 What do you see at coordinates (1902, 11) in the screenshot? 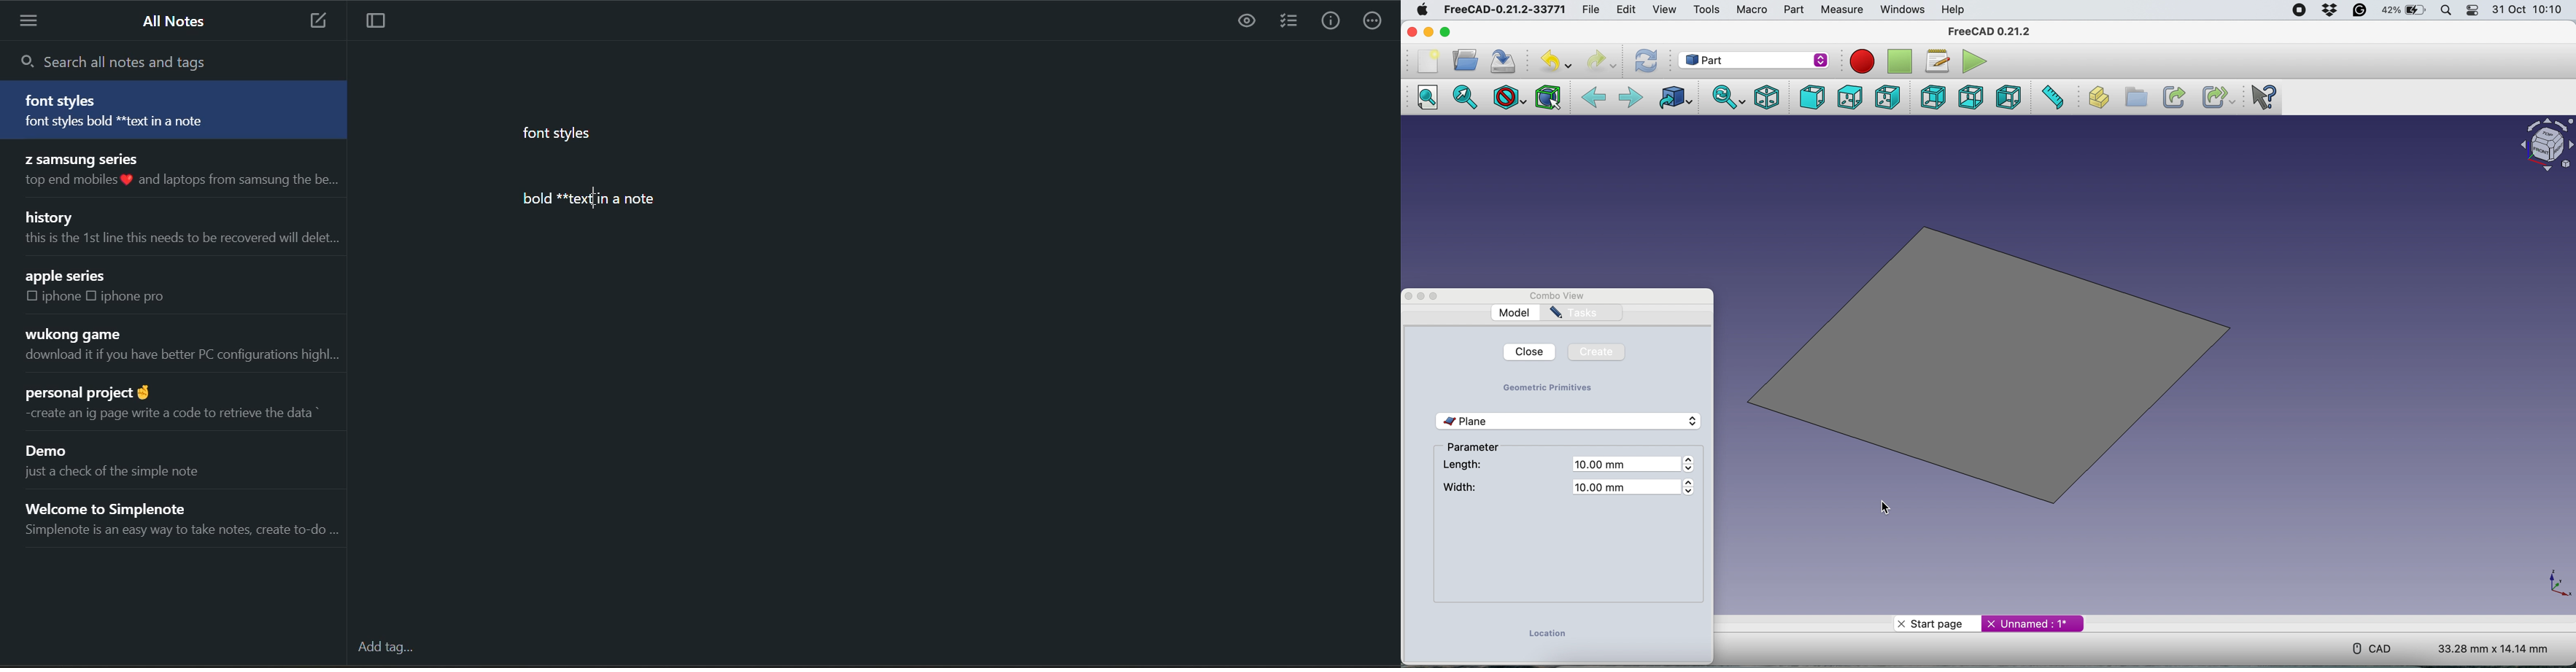
I see `Windows` at bounding box center [1902, 11].